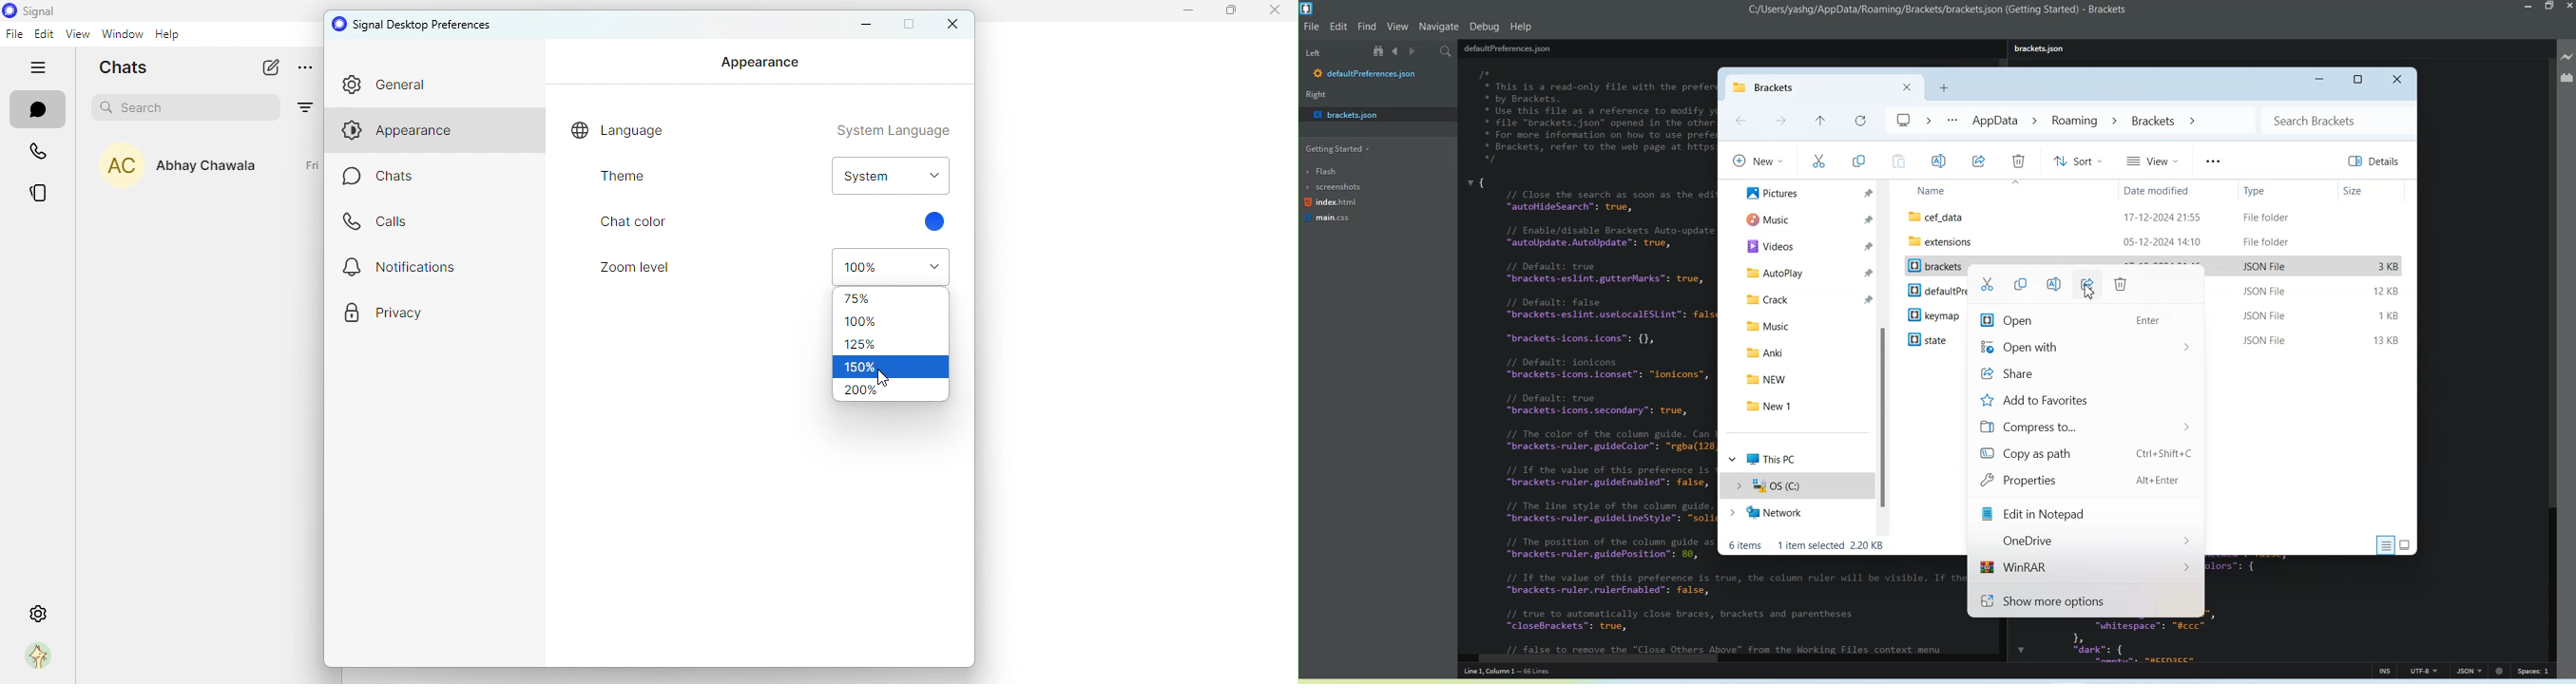 This screenshot has height=700, width=2576. What do you see at coordinates (891, 369) in the screenshot?
I see `150%` at bounding box center [891, 369].